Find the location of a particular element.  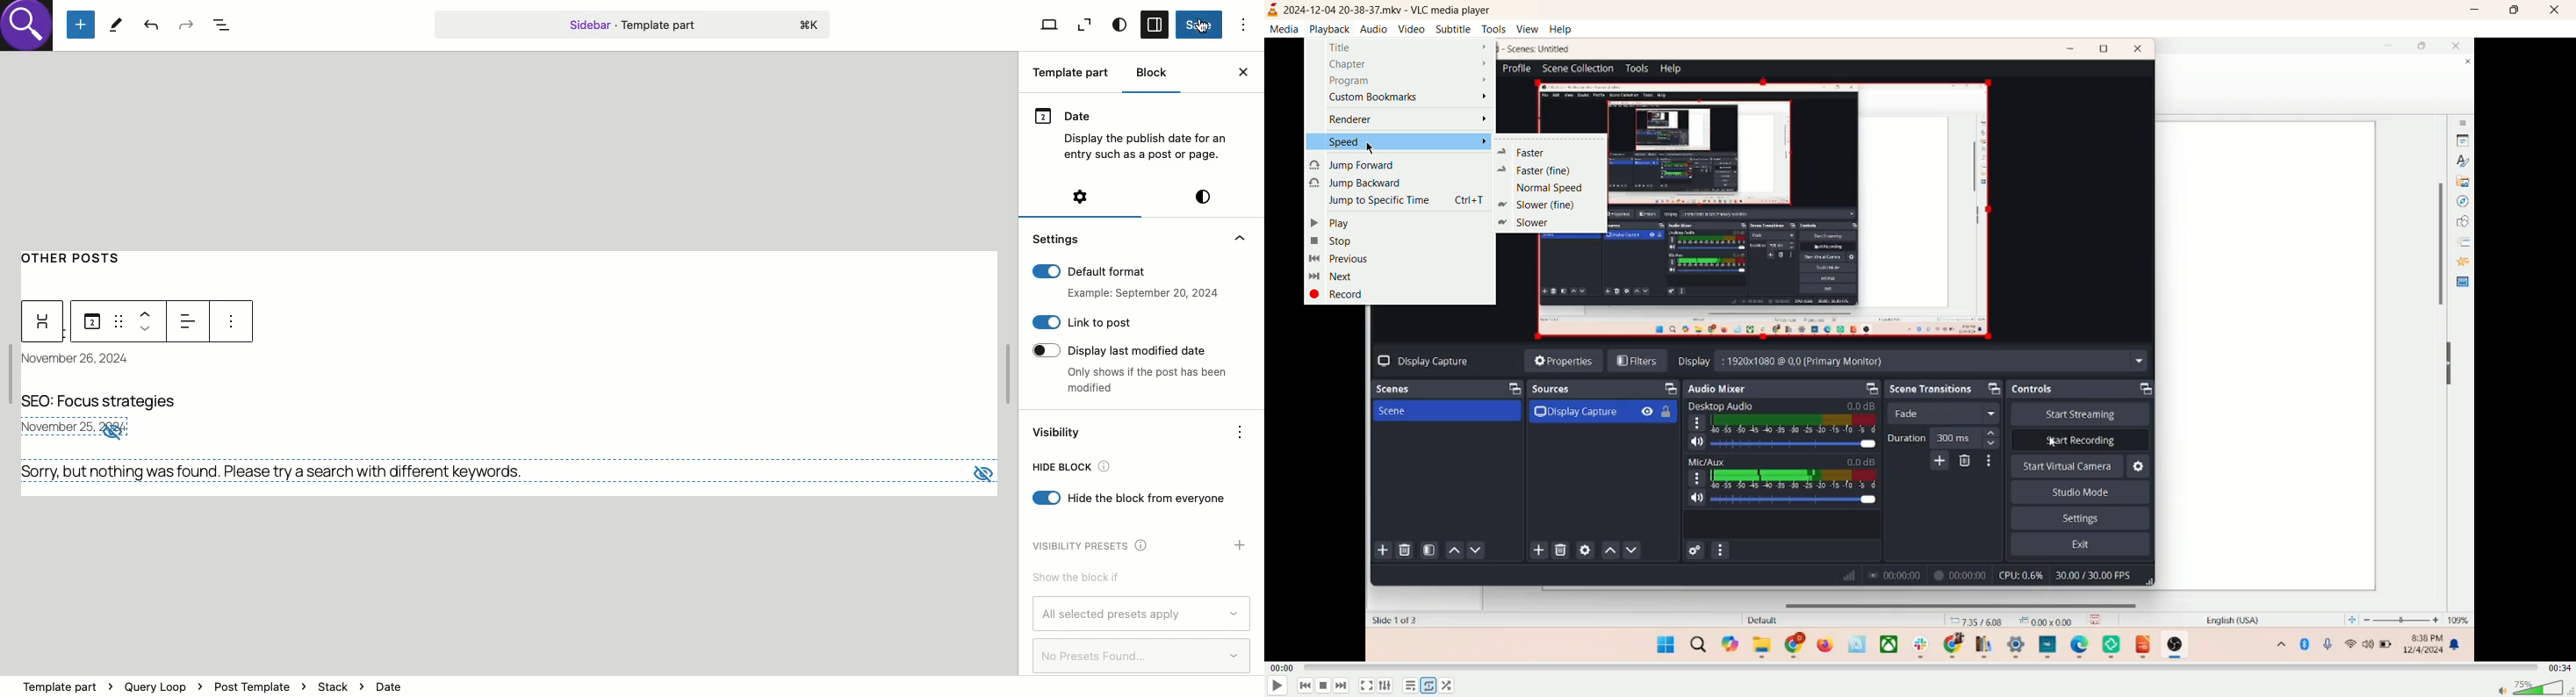

playback is located at coordinates (1329, 29).